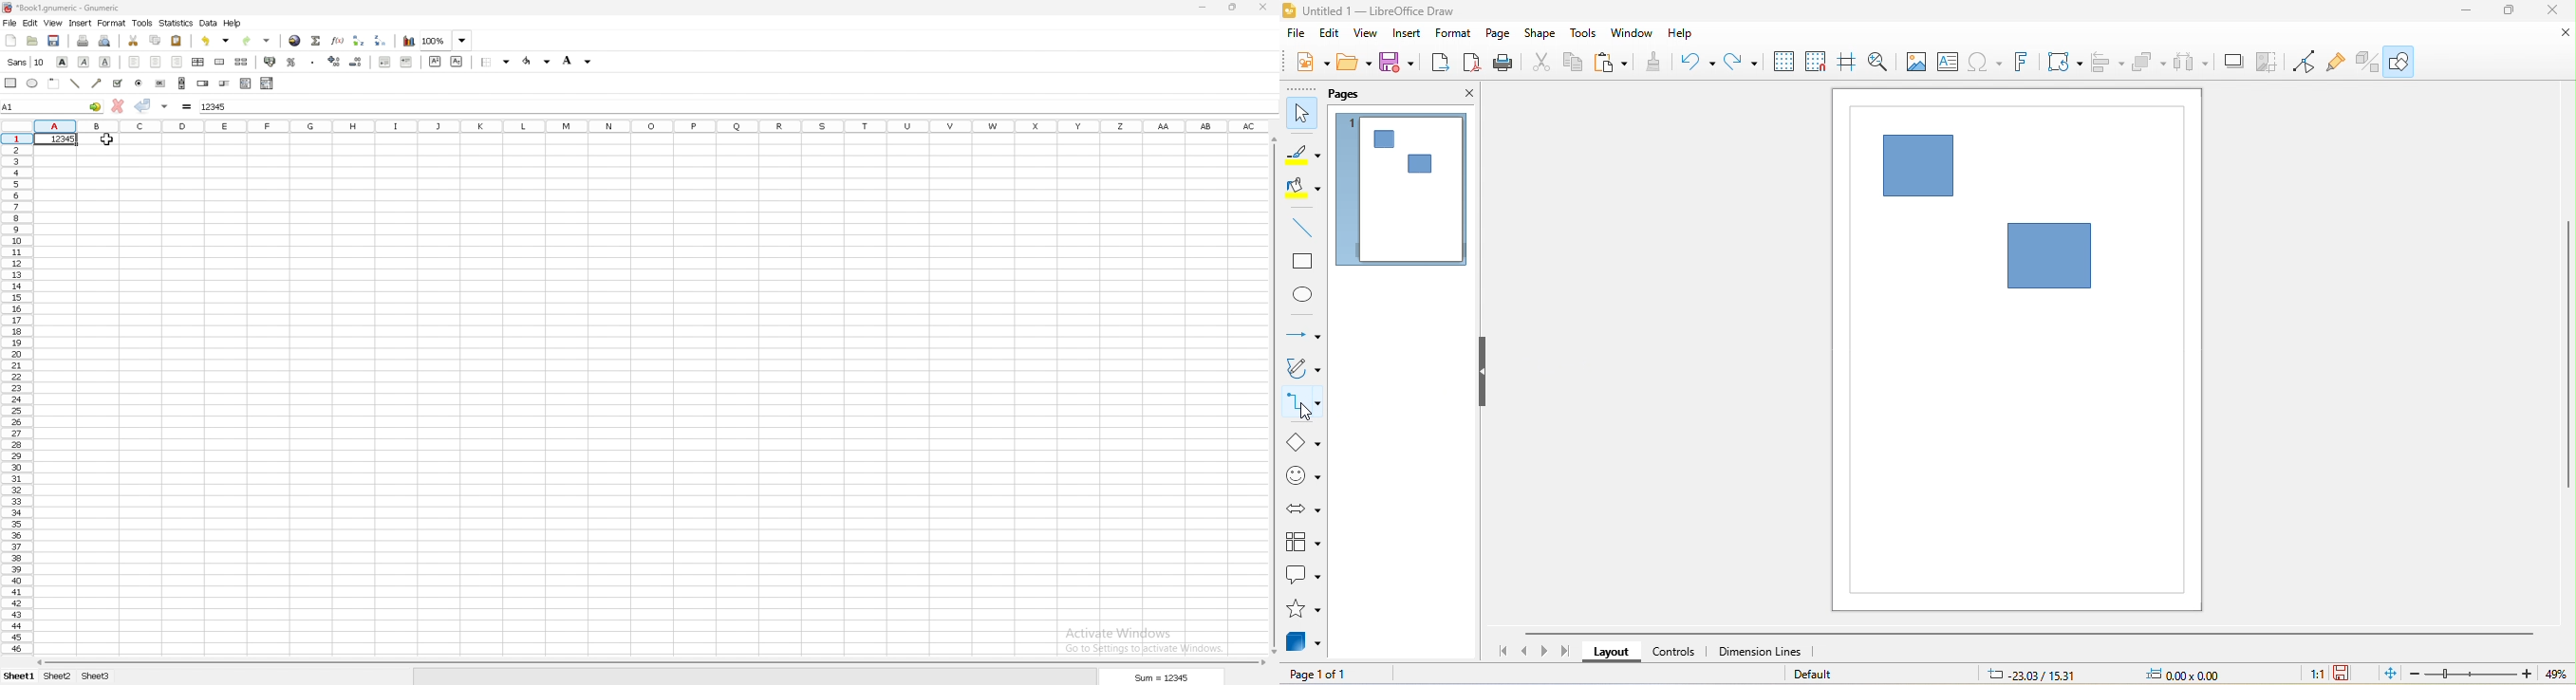  I want to click on sum, so click(1161, 677).